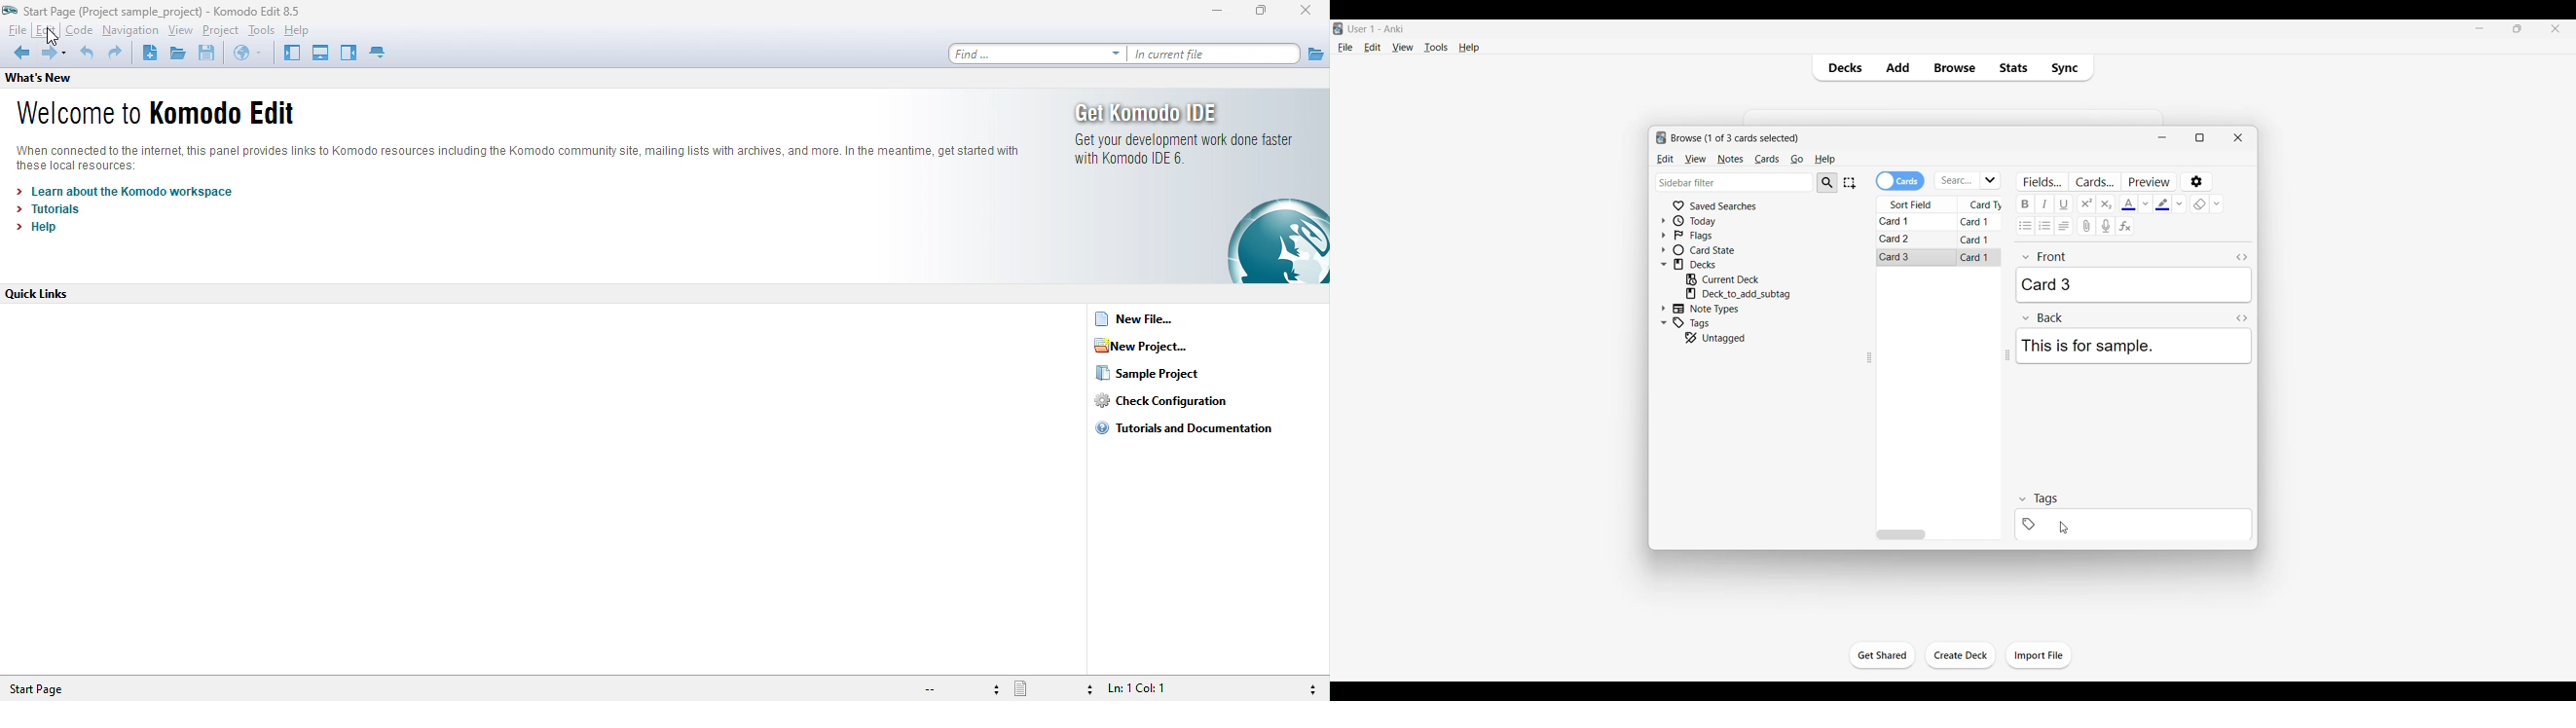 The width and height of the screenshot is (2576, 728). Describe the element at coordinates (1975, 239) in the screenshot. I see `Card 1` at that location.